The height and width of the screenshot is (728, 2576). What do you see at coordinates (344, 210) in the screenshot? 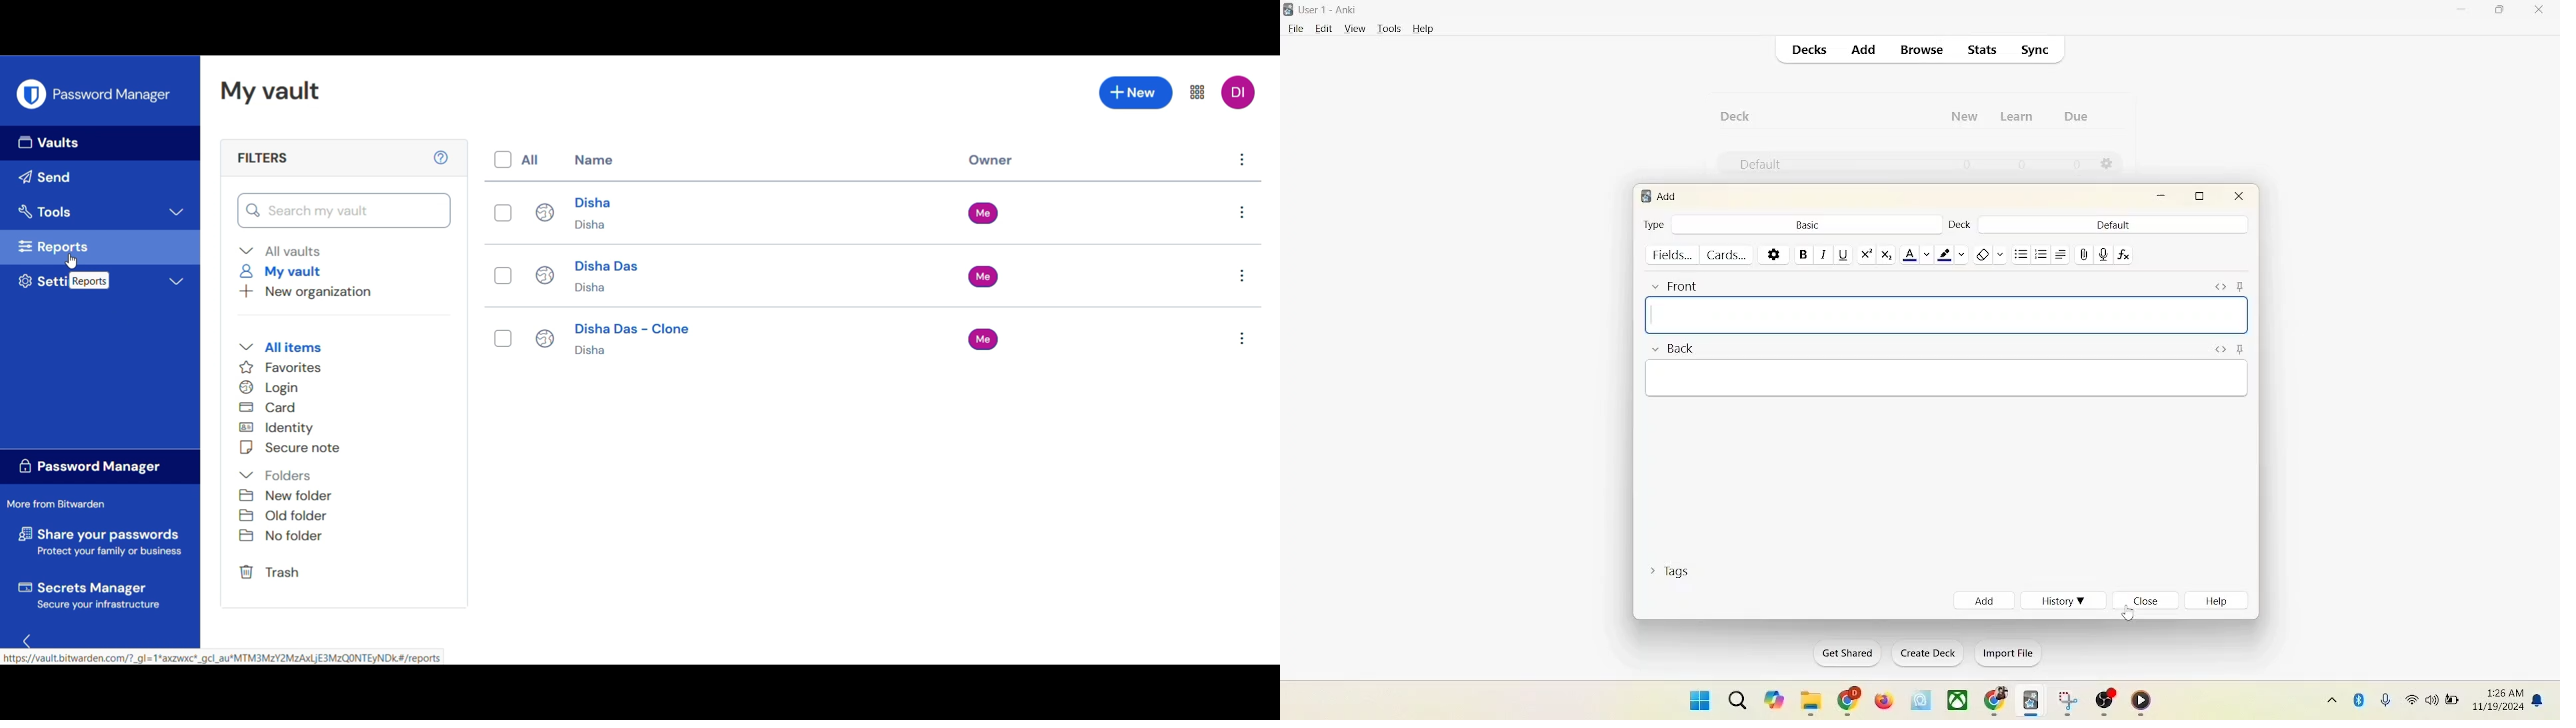
I see `Search box` at bounding box center [344, 210].